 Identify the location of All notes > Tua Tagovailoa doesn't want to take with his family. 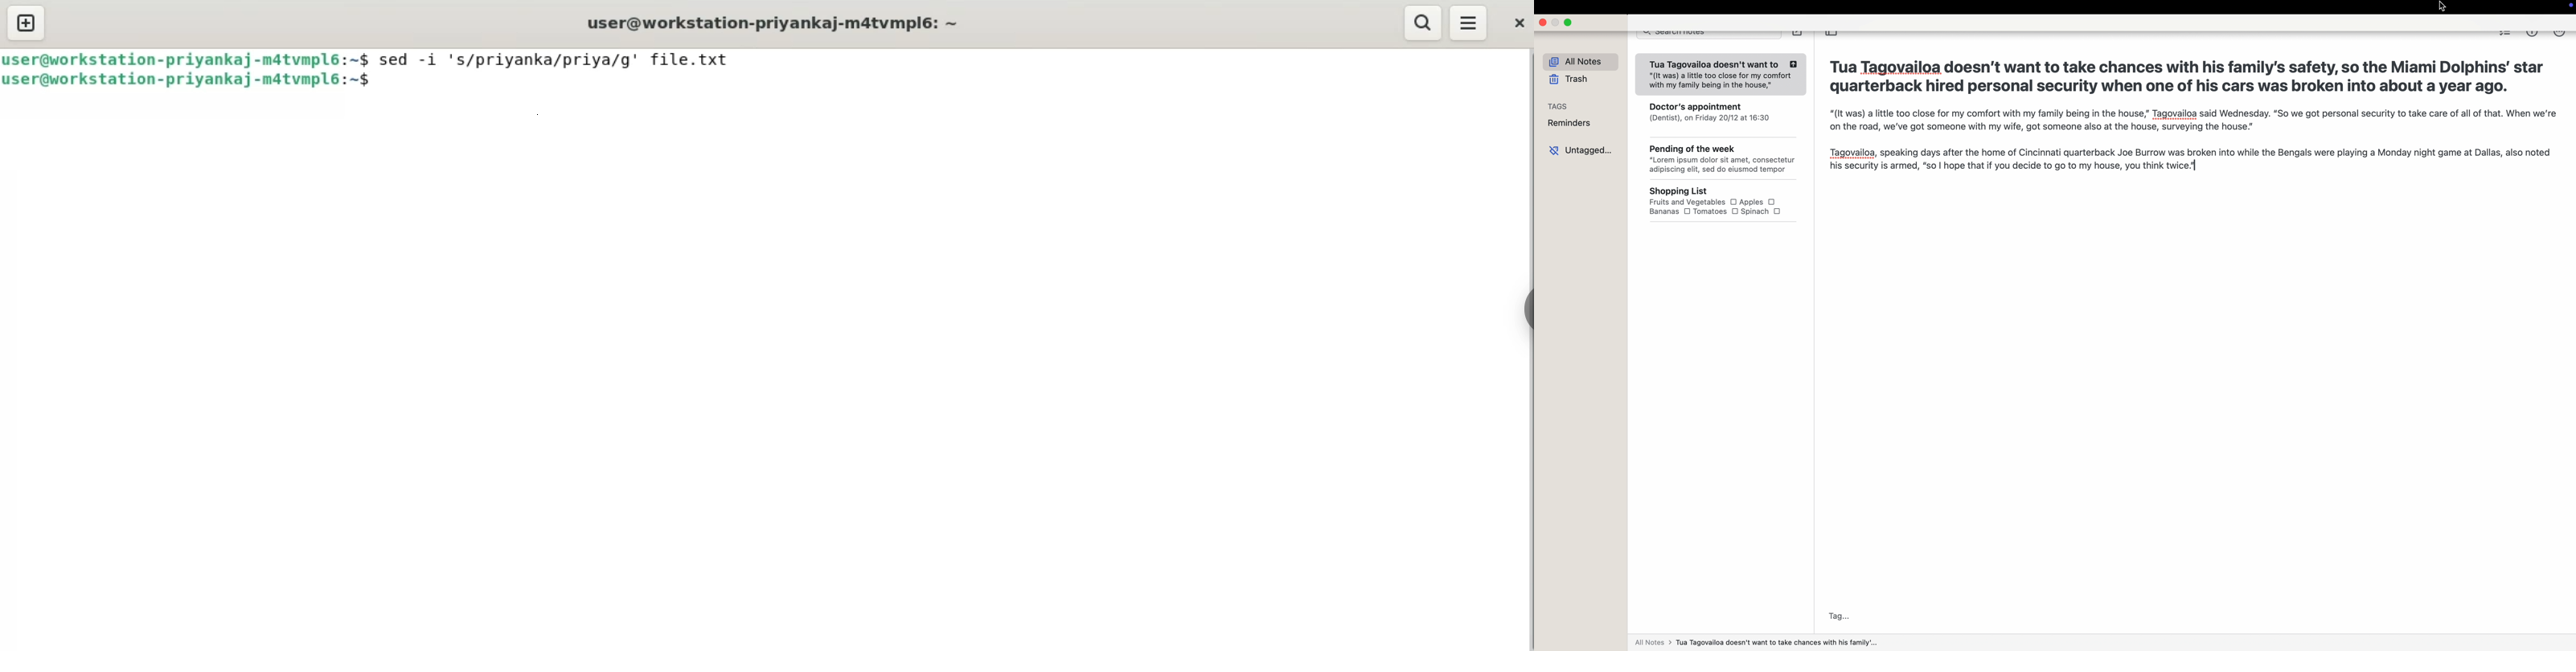
(1770, 643).